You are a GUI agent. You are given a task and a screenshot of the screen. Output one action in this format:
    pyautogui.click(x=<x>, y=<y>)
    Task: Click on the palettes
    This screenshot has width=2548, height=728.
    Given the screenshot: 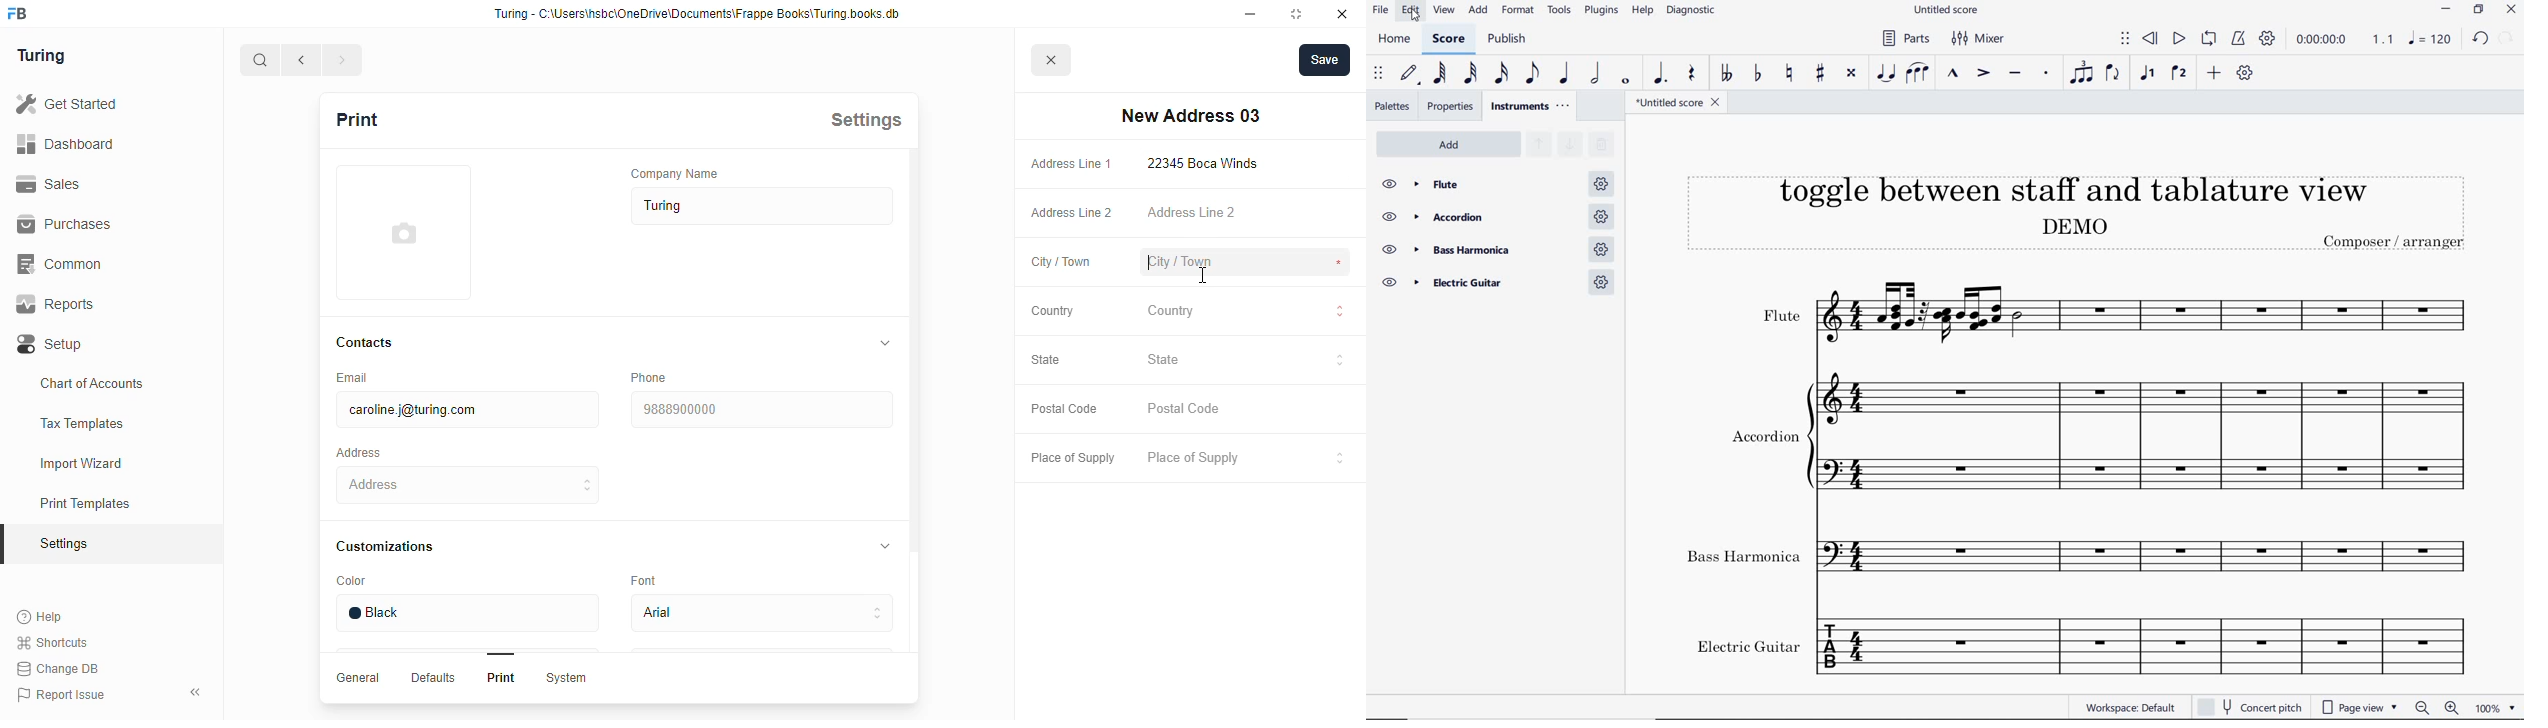 What is the action you would take?
    pyautogui.click(x=1394, y=105)
    